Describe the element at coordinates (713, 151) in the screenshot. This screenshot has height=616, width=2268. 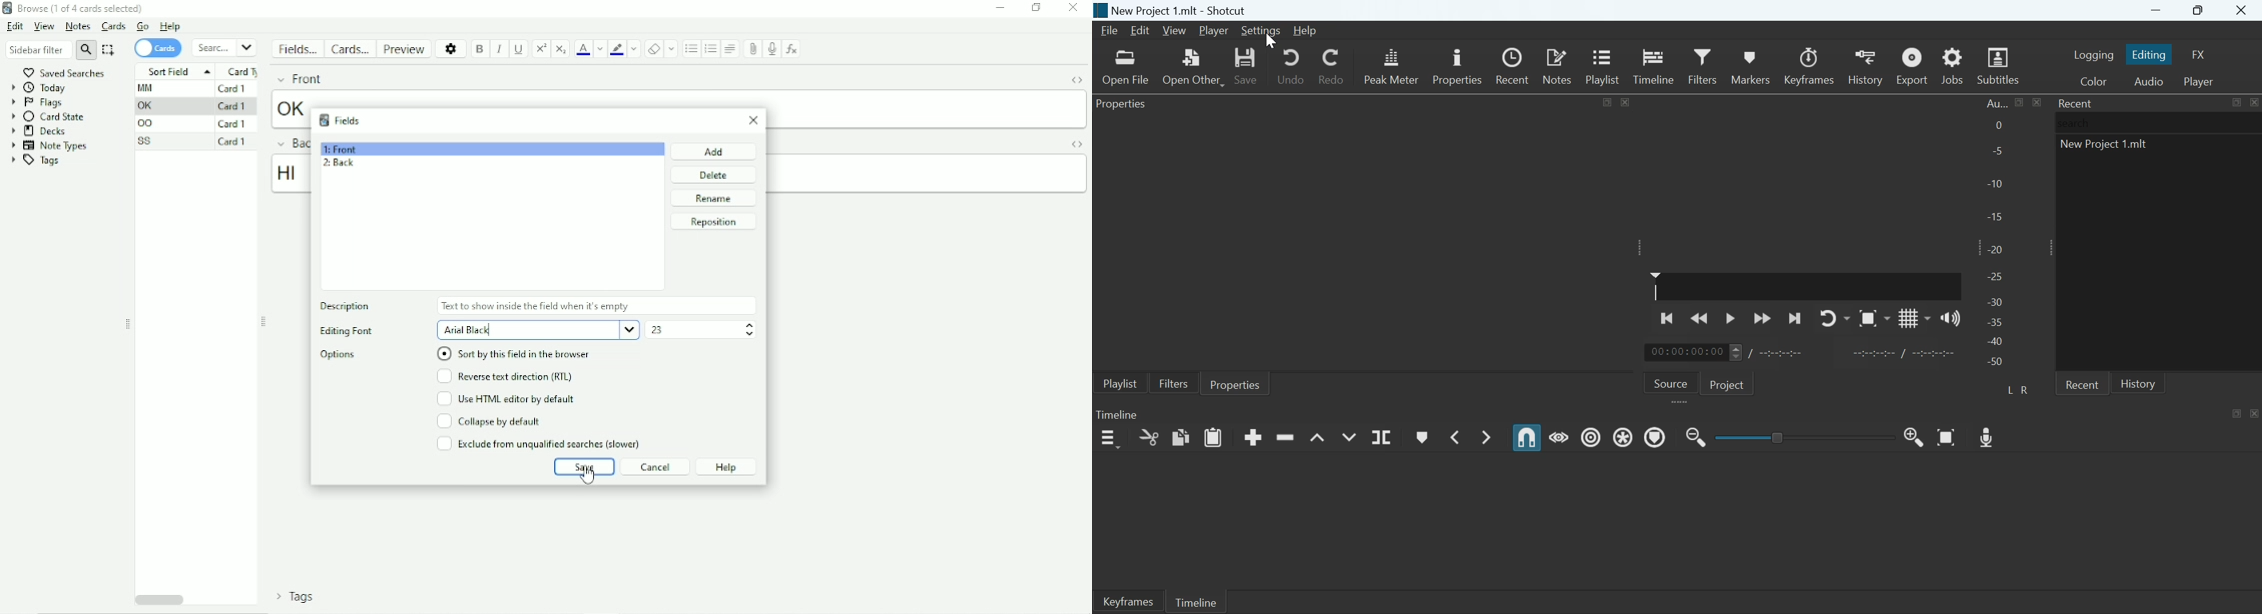
I see `Add` at that location.